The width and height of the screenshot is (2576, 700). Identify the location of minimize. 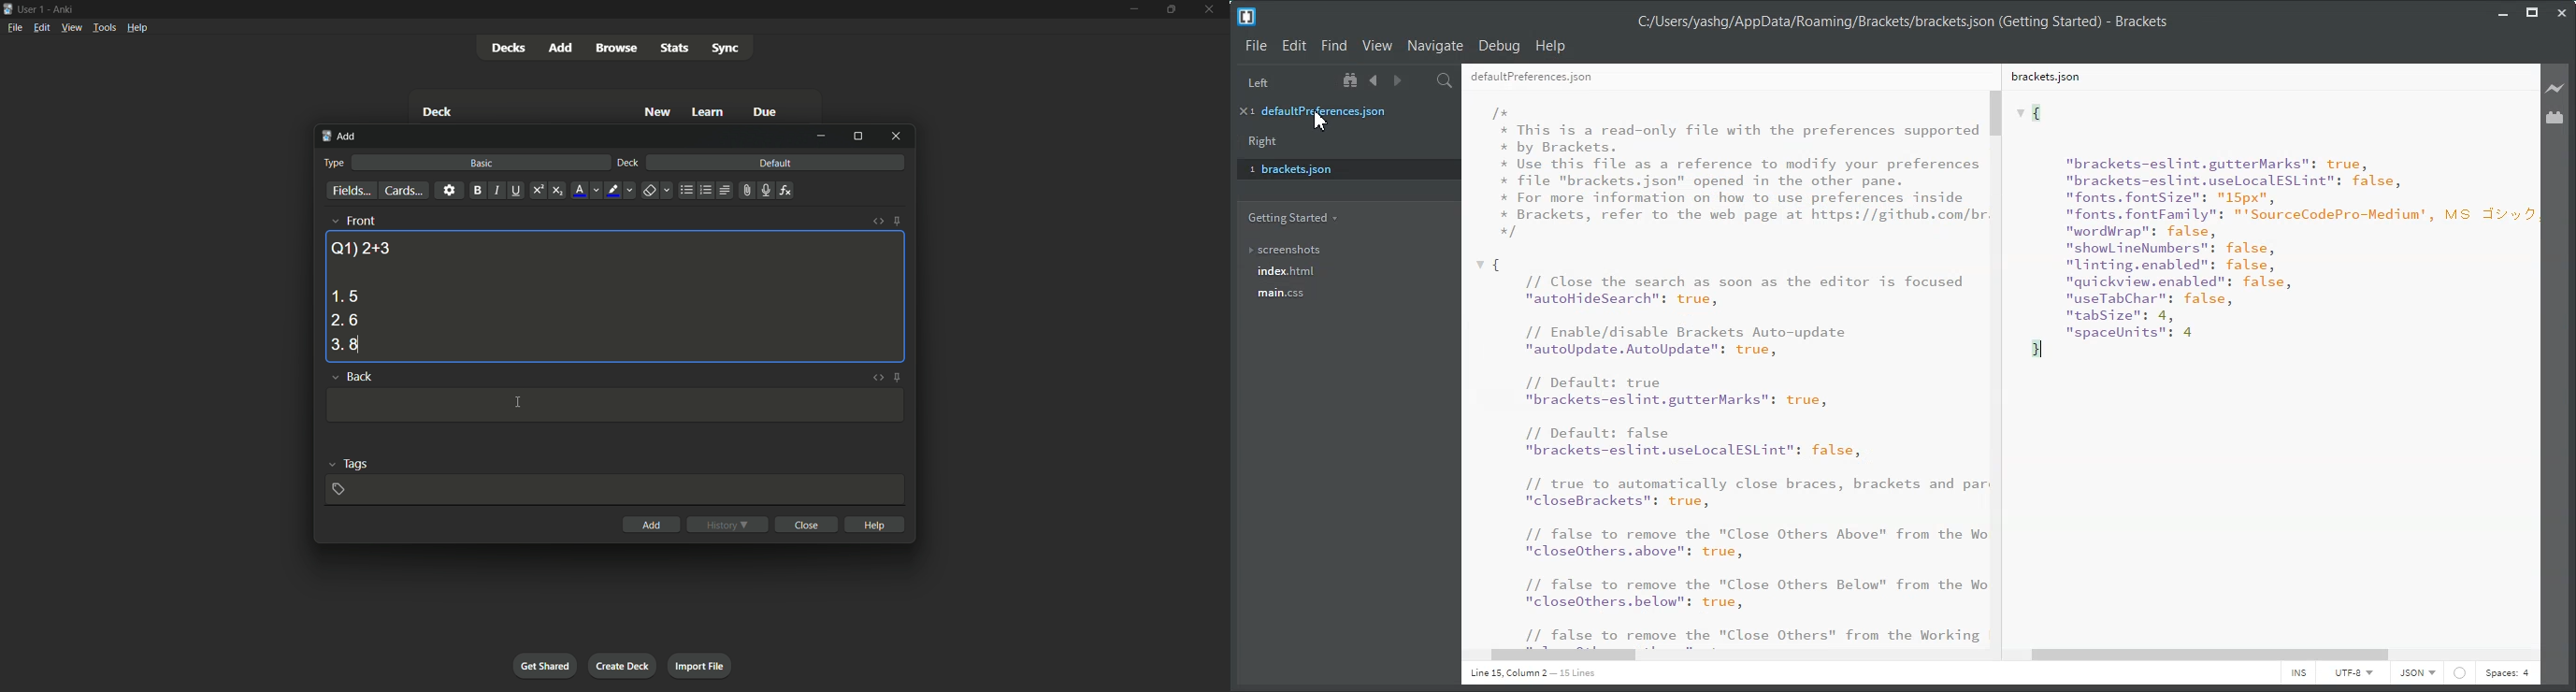
(821, 136).